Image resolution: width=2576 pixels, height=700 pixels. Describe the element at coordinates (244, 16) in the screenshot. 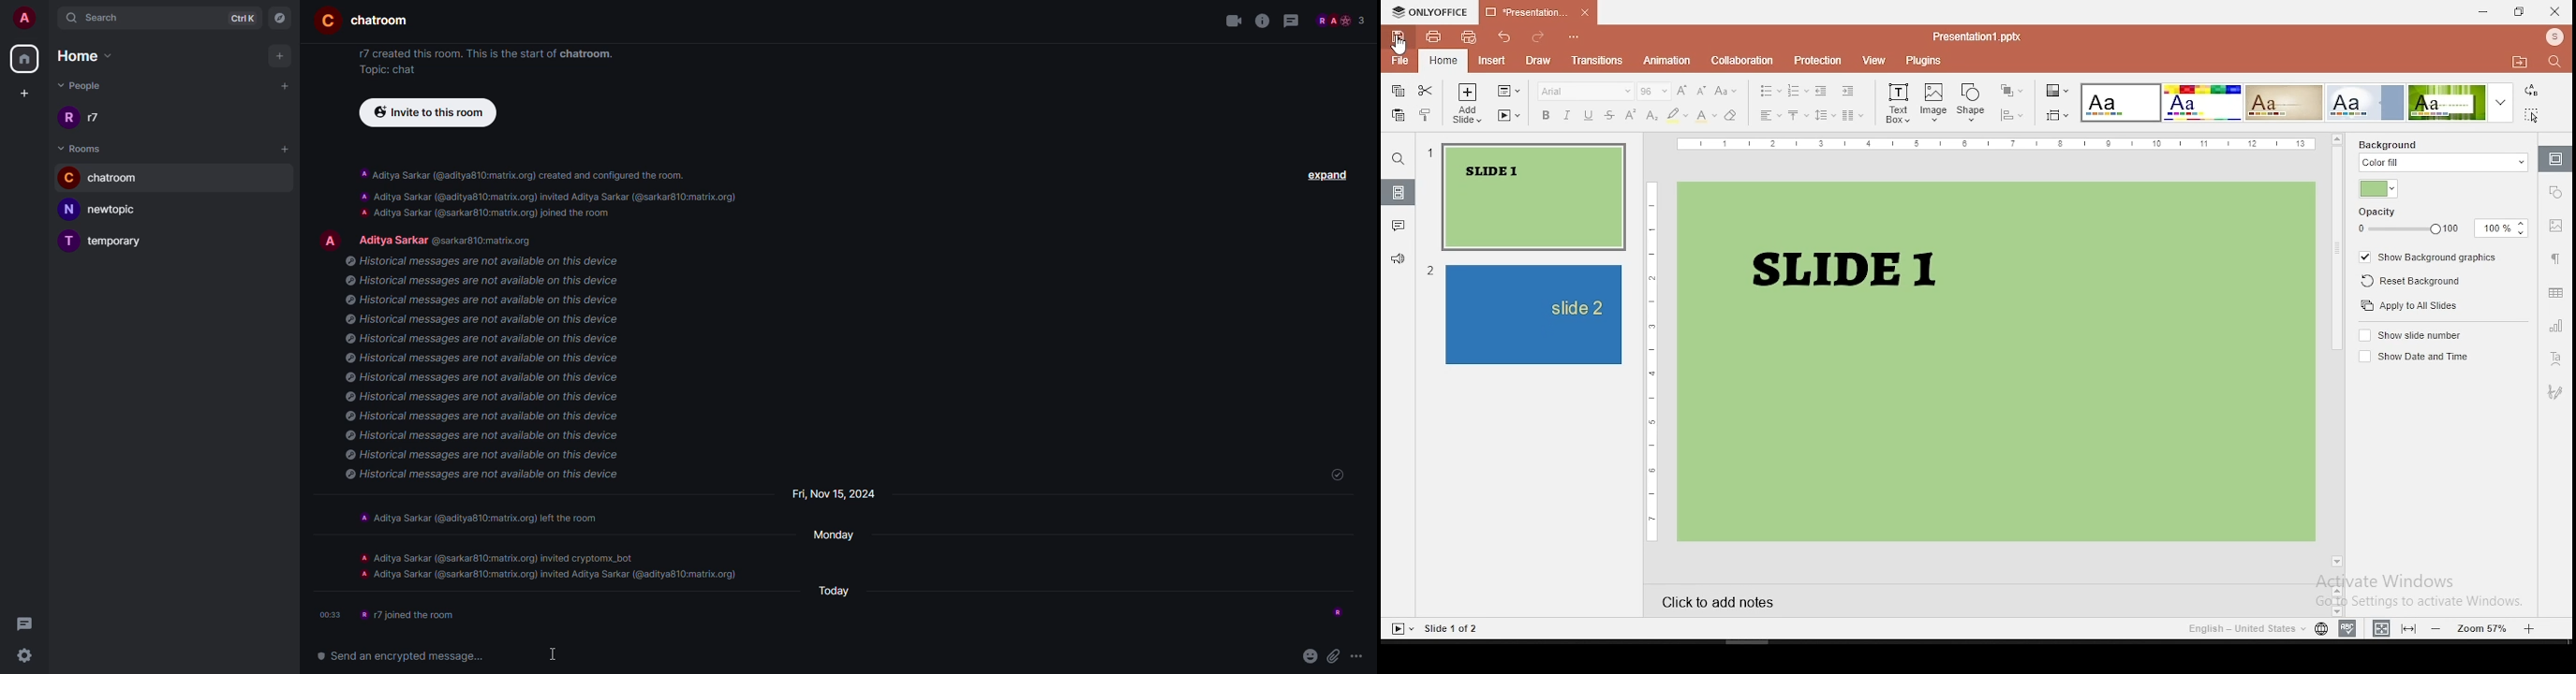

I see `ctrlK` at that location.